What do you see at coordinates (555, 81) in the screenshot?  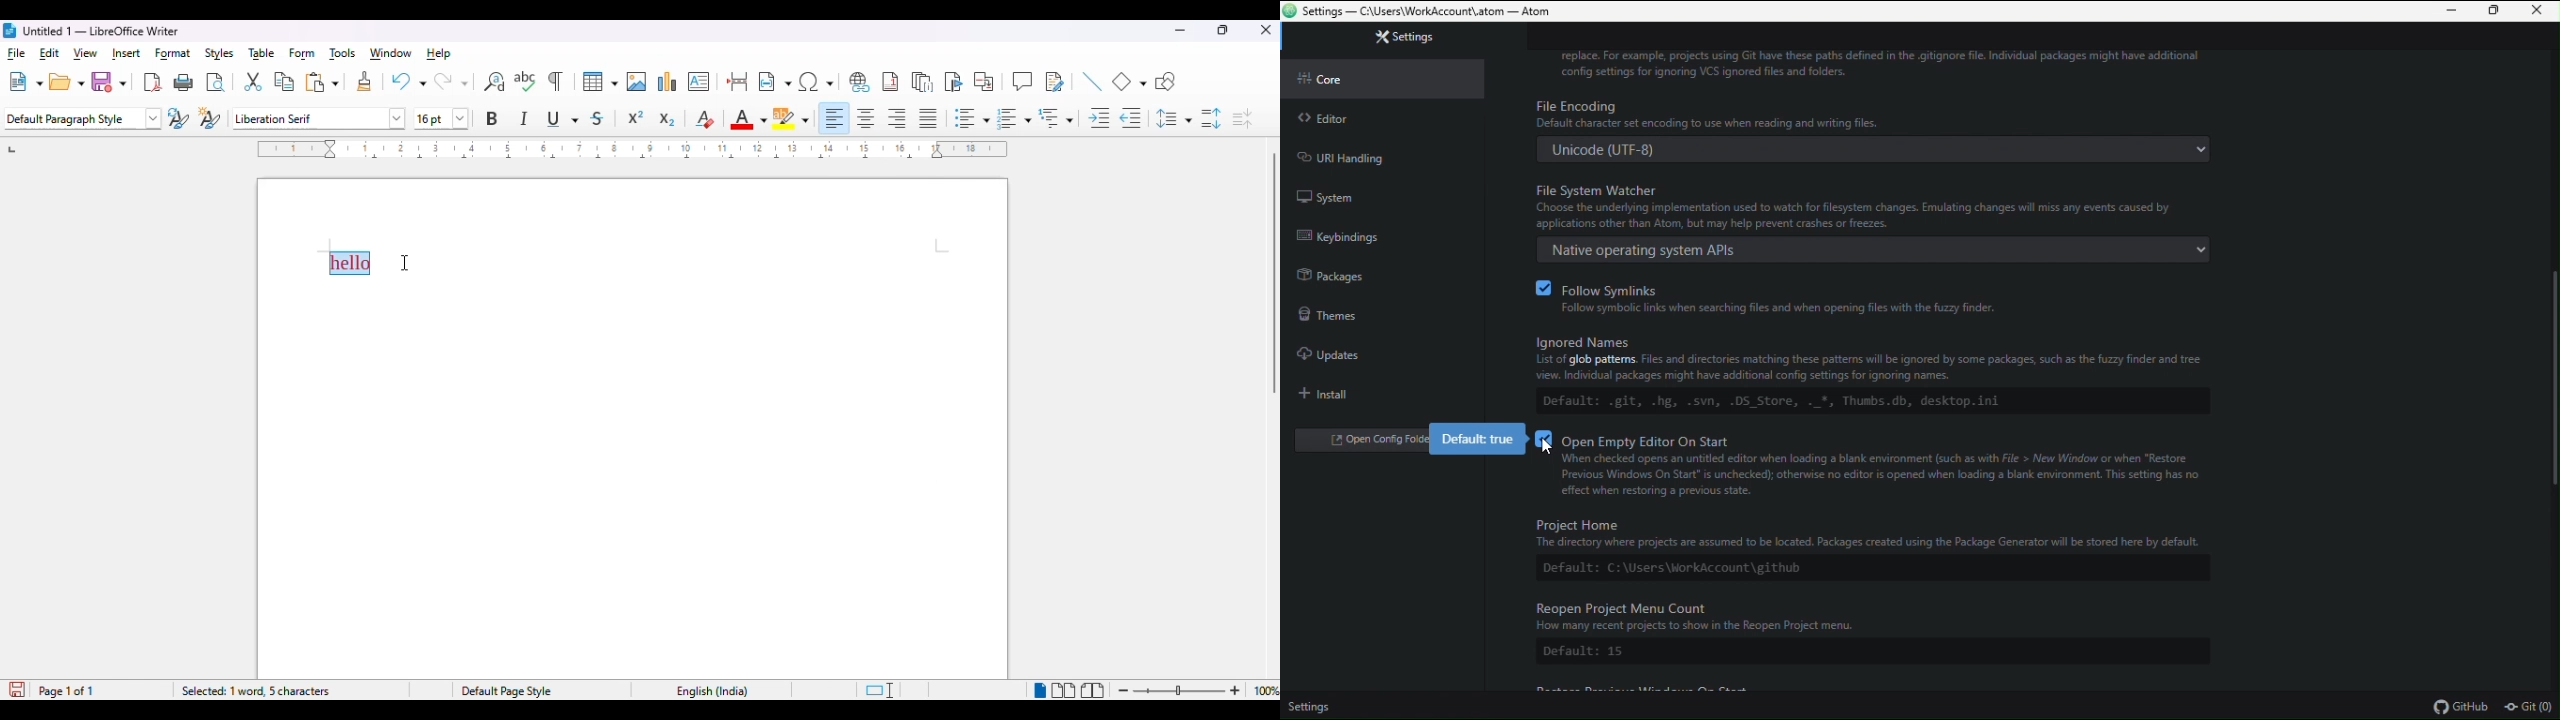 I see `toggle formatting marks` at bounding box center [555, 81].